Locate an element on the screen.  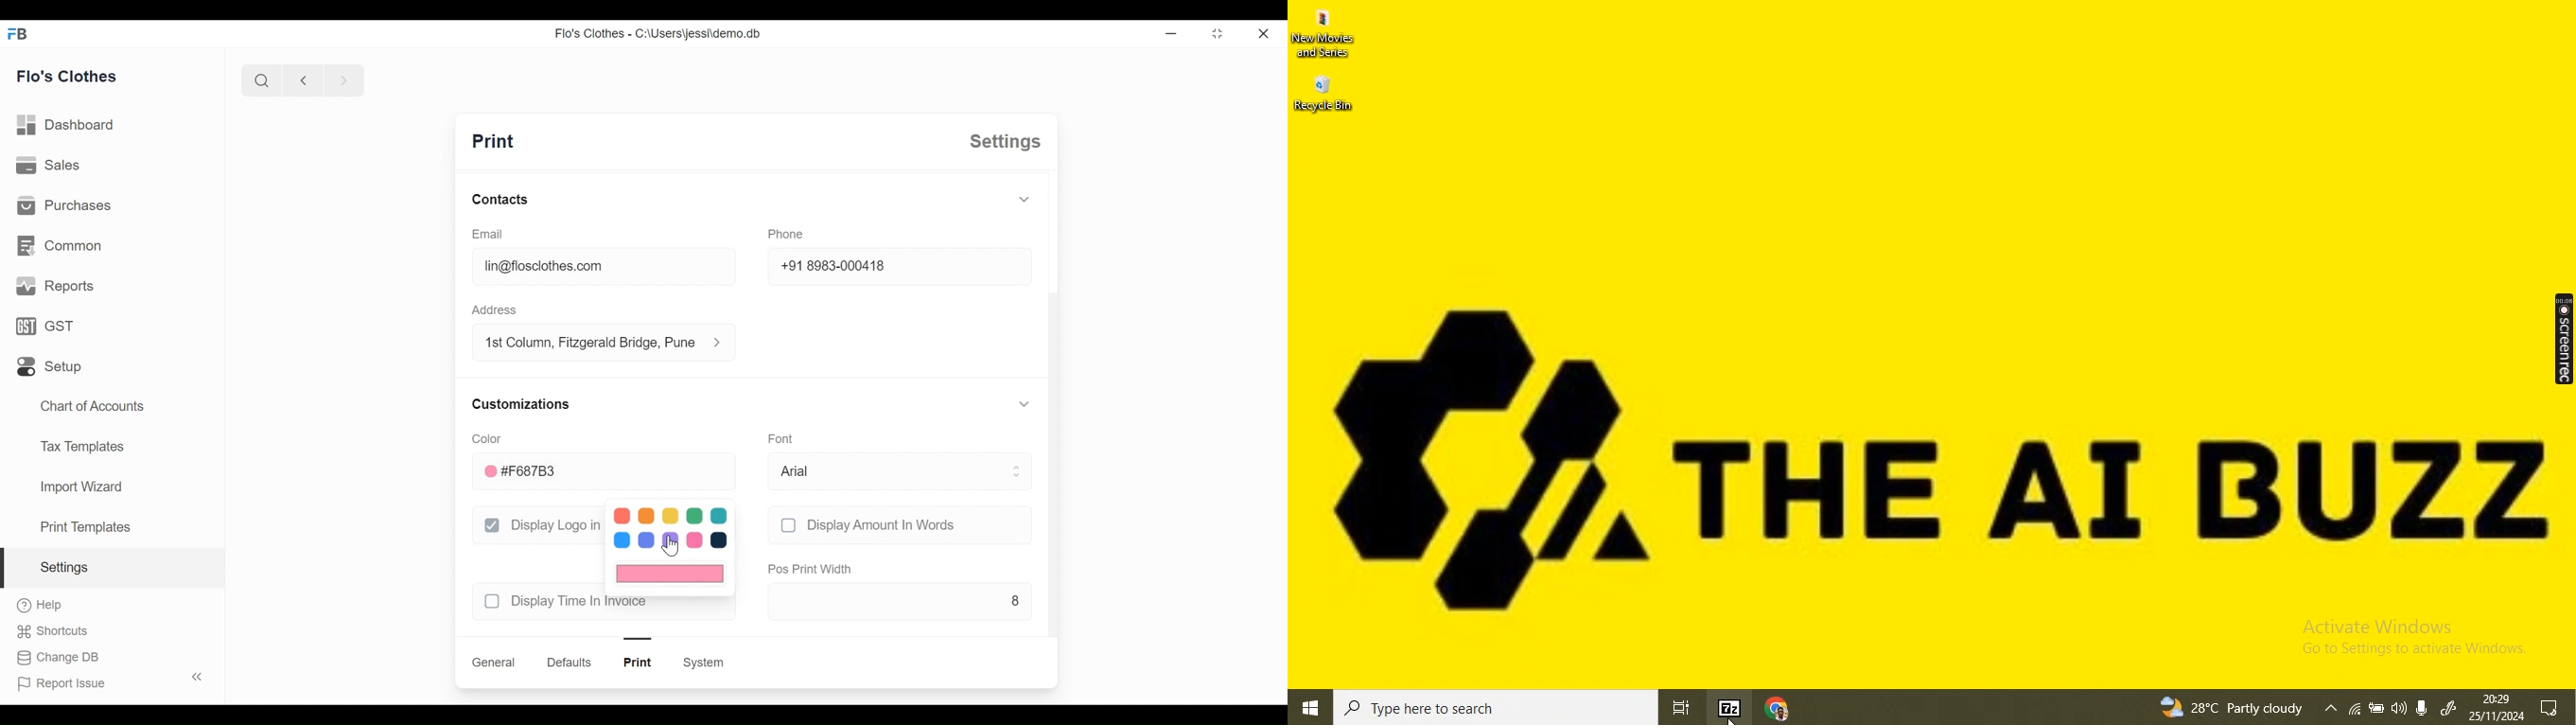
shortcuts is located at coordinates (52, 632).